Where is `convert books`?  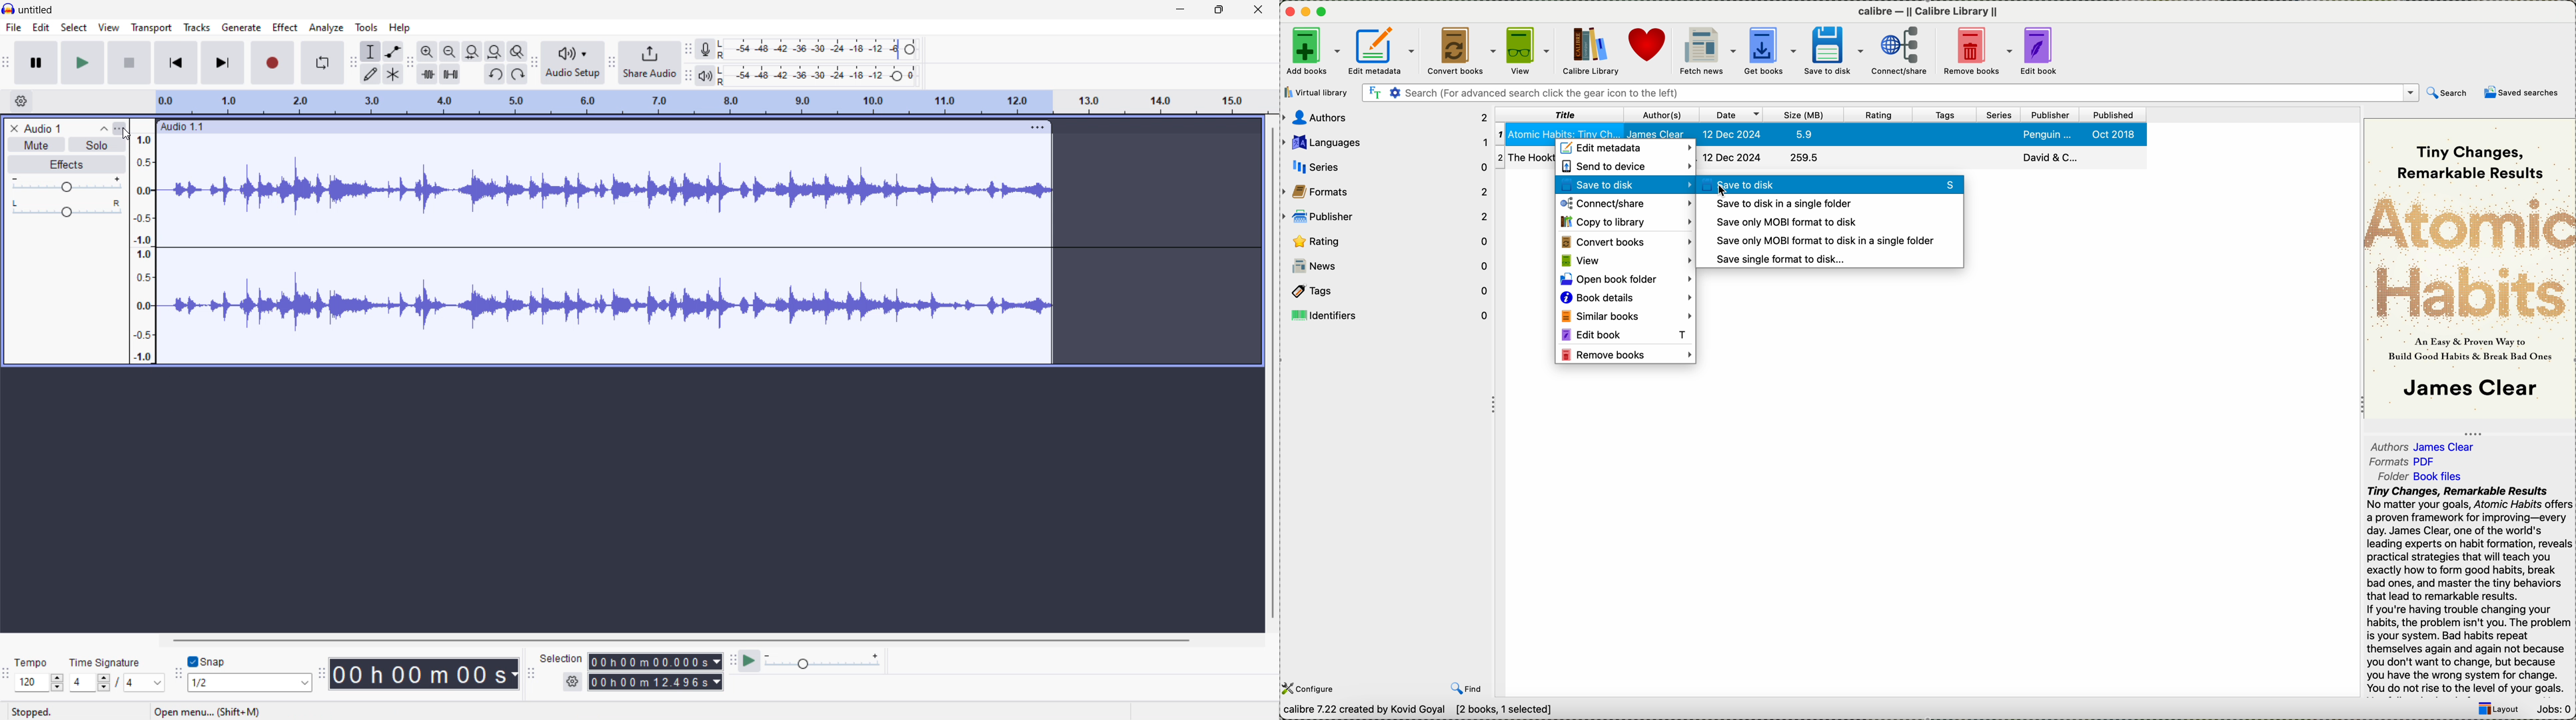 convert books is located at coordinates (1460, 49).